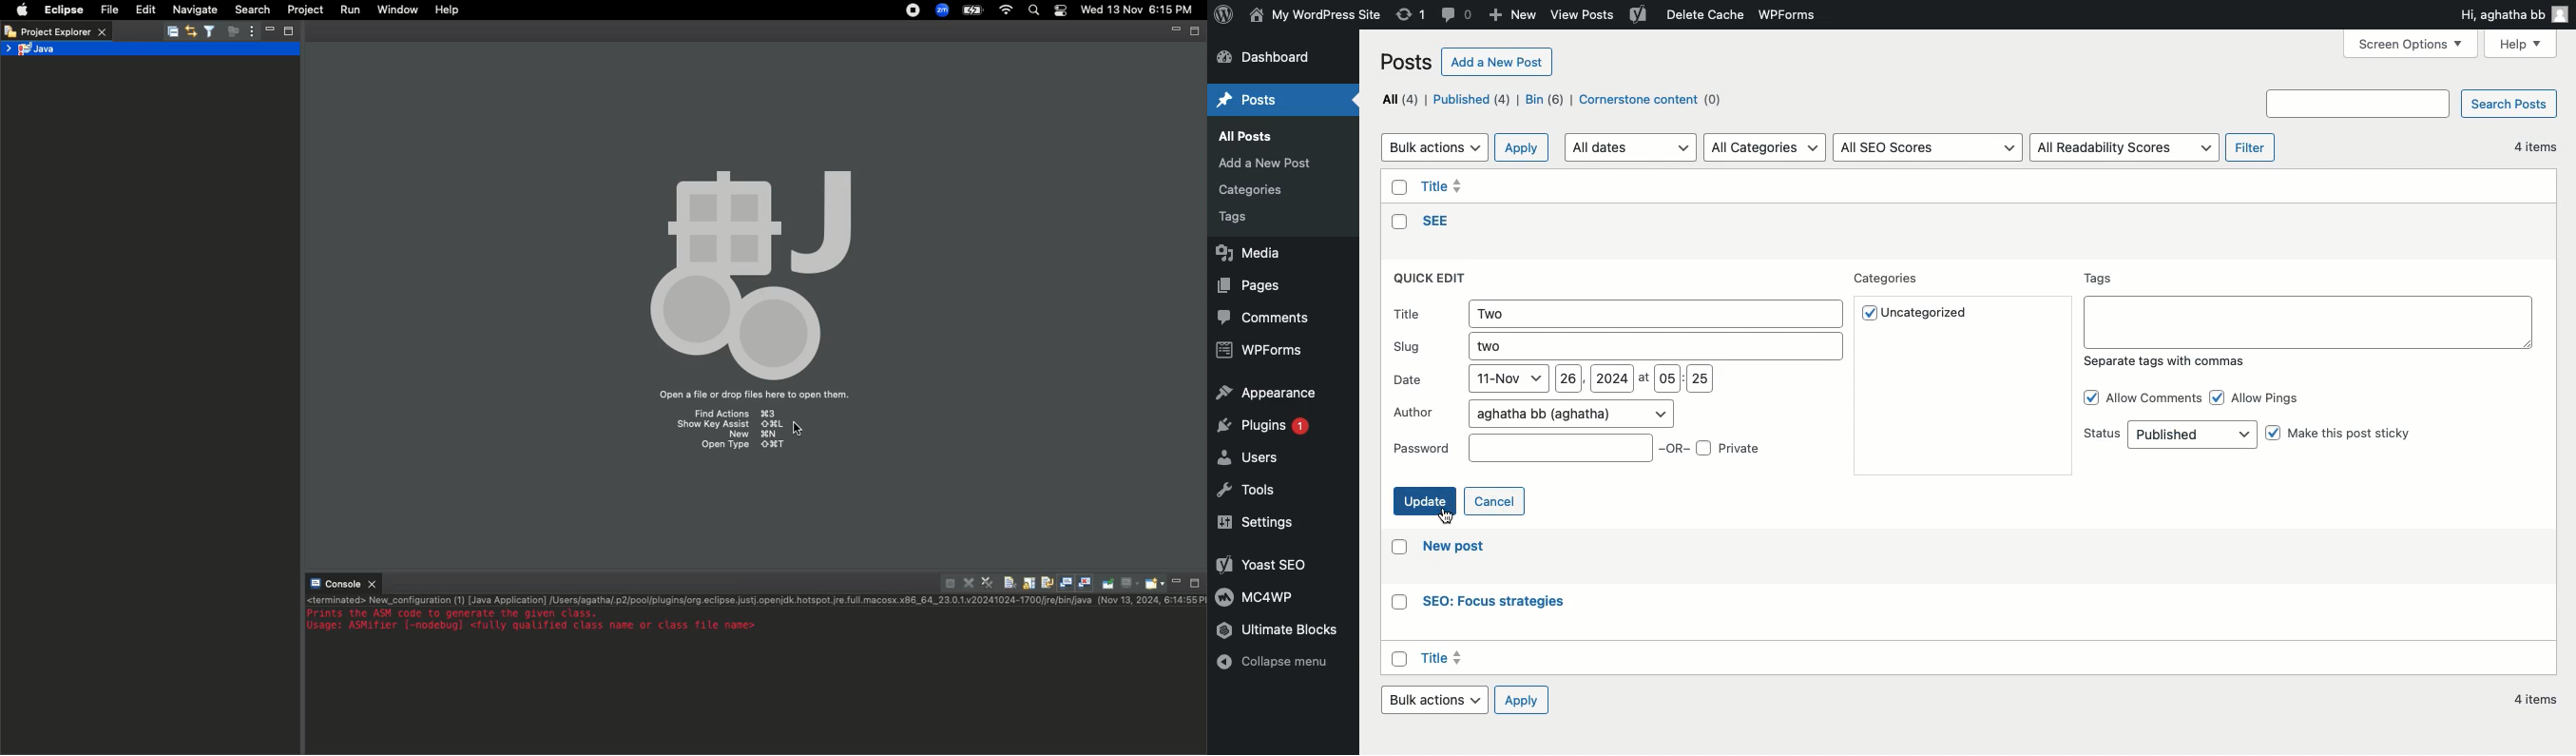  Describe the element at coordinates (1438, 703) in the screenshot. I see `Bulk actions` at that location.